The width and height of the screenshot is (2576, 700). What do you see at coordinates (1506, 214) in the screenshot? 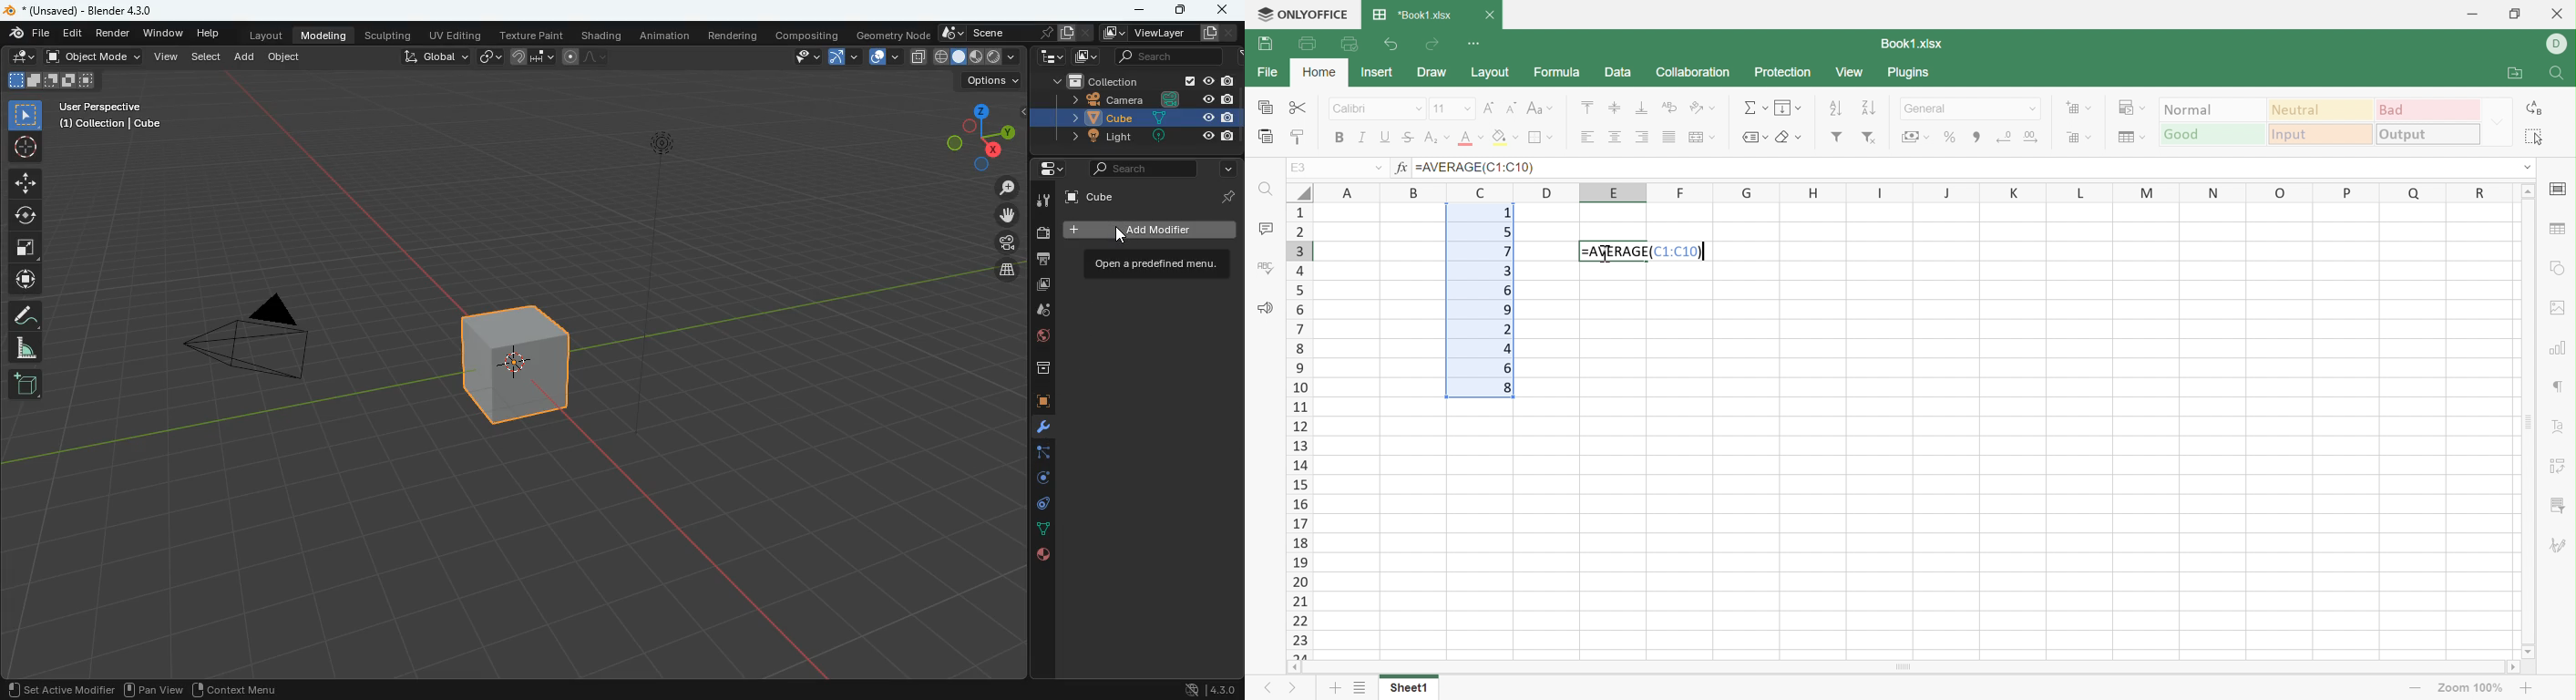
I see `1` at bounding box center [1506, 214].